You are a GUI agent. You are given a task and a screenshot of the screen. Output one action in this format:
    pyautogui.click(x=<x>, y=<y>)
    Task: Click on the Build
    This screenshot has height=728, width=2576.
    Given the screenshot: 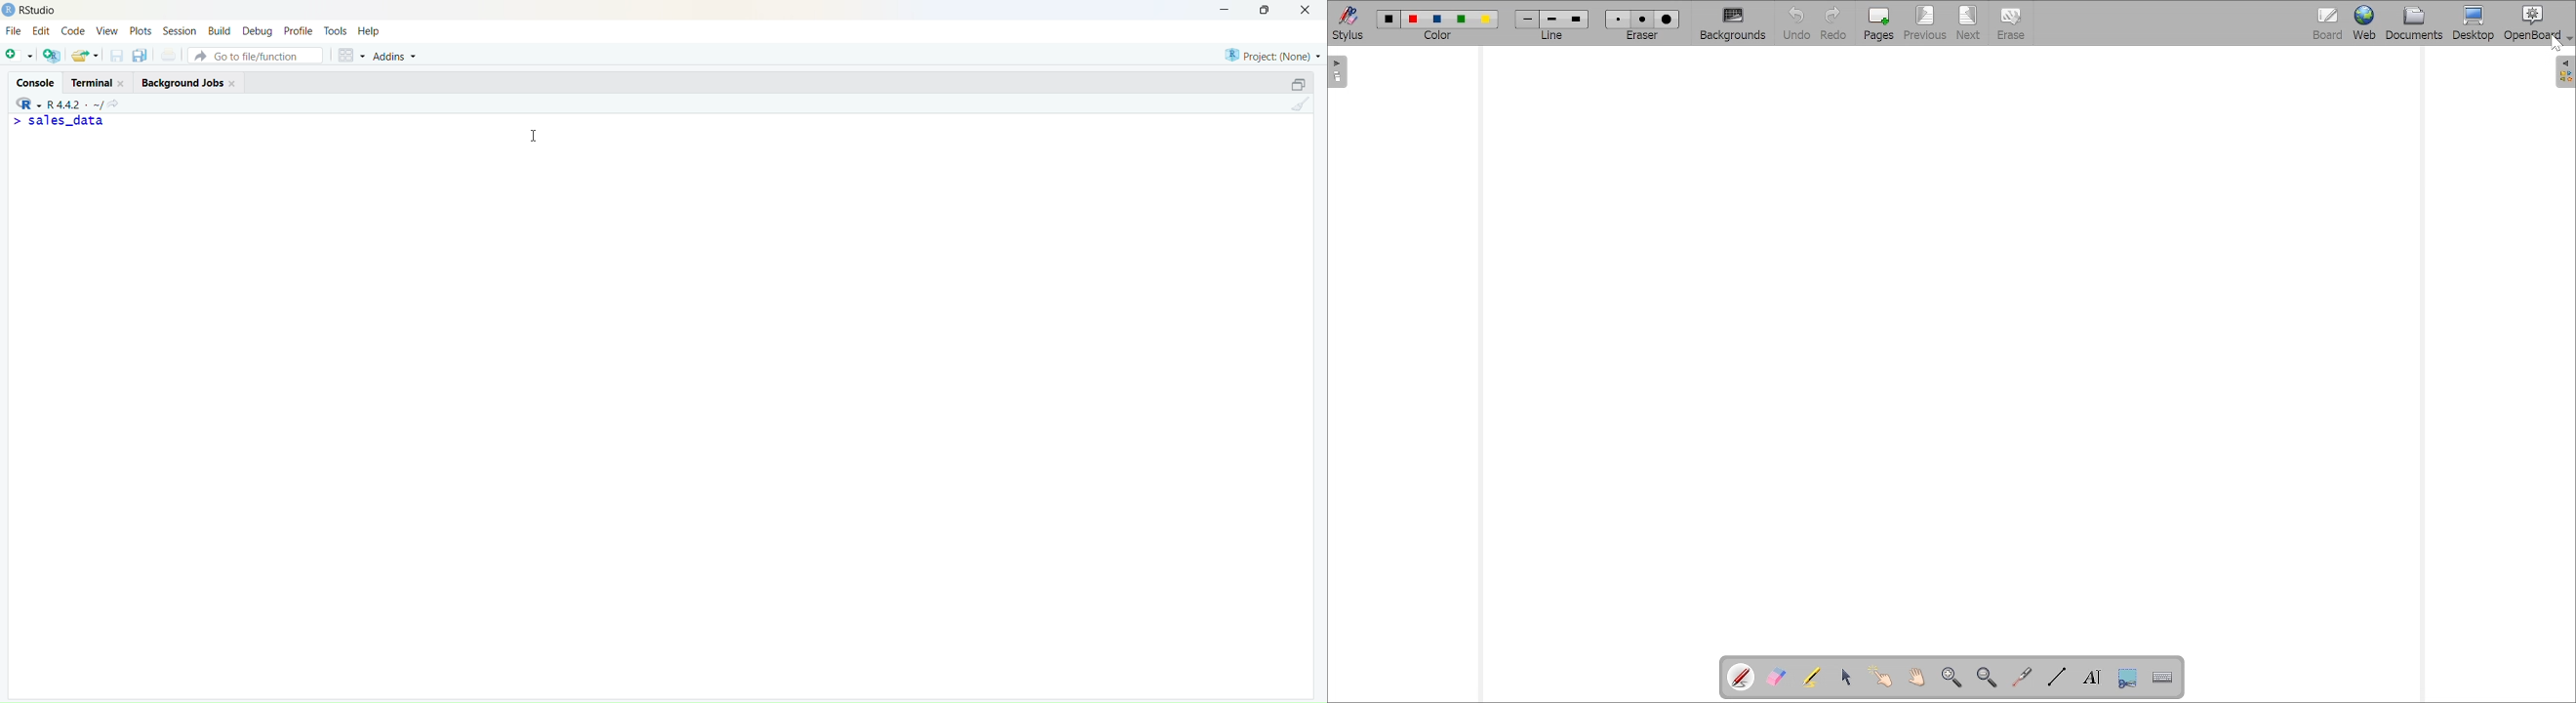 What is the action you would take?
    pyautogui.click(x=219, y=30)
    